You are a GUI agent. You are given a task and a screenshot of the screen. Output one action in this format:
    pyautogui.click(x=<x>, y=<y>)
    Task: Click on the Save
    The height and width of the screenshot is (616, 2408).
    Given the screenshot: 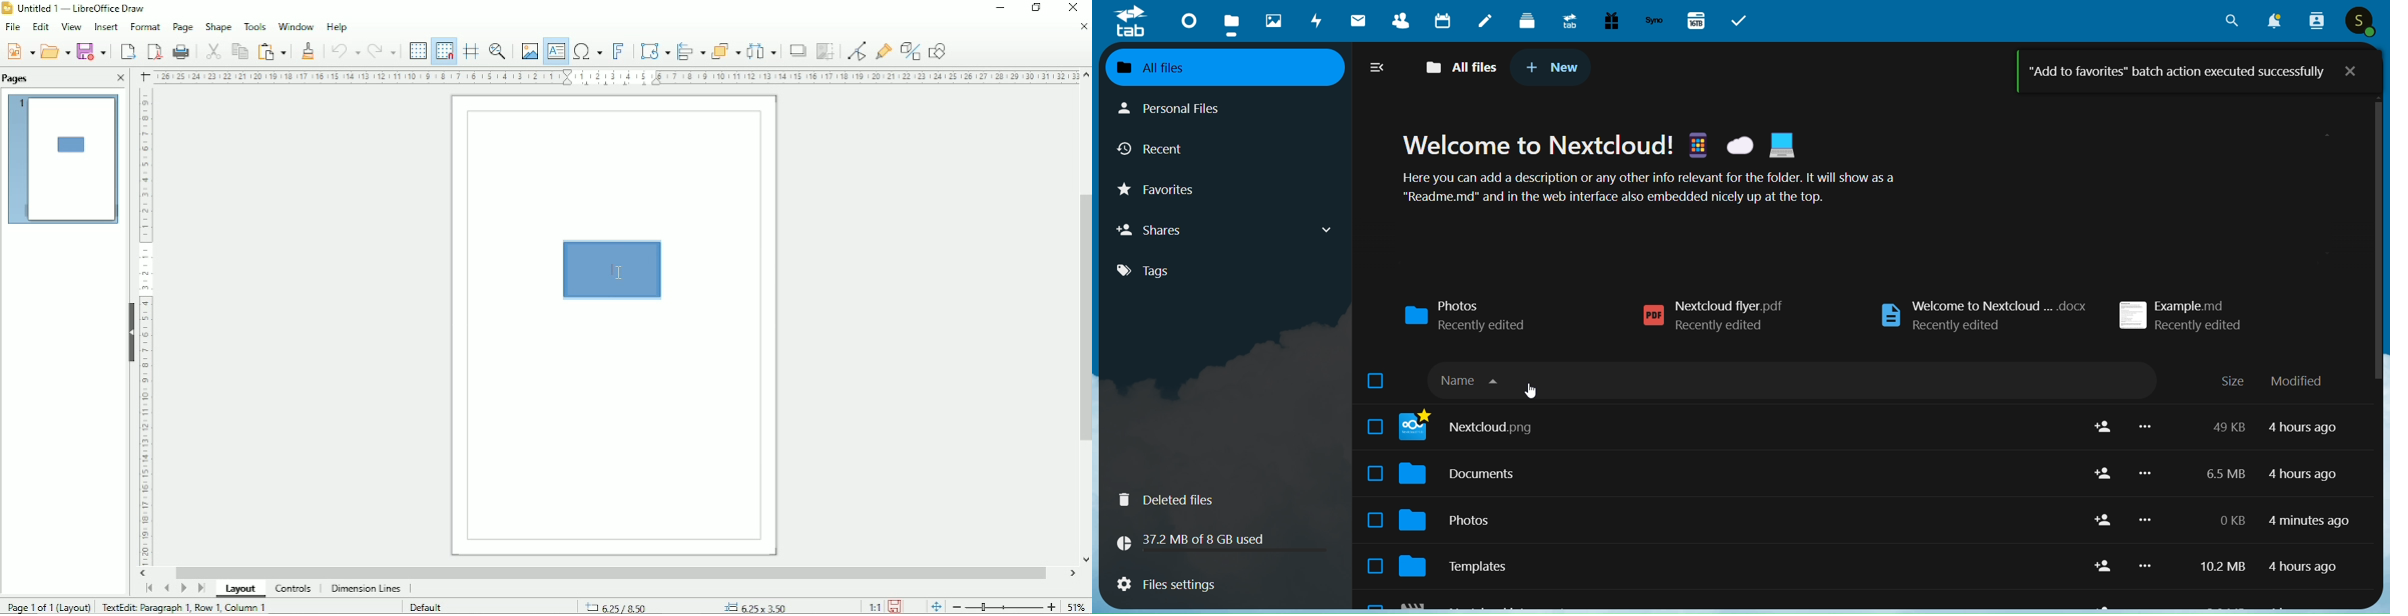 What is the action you would take?
    pyautogui.click(x=92, y=51)
    